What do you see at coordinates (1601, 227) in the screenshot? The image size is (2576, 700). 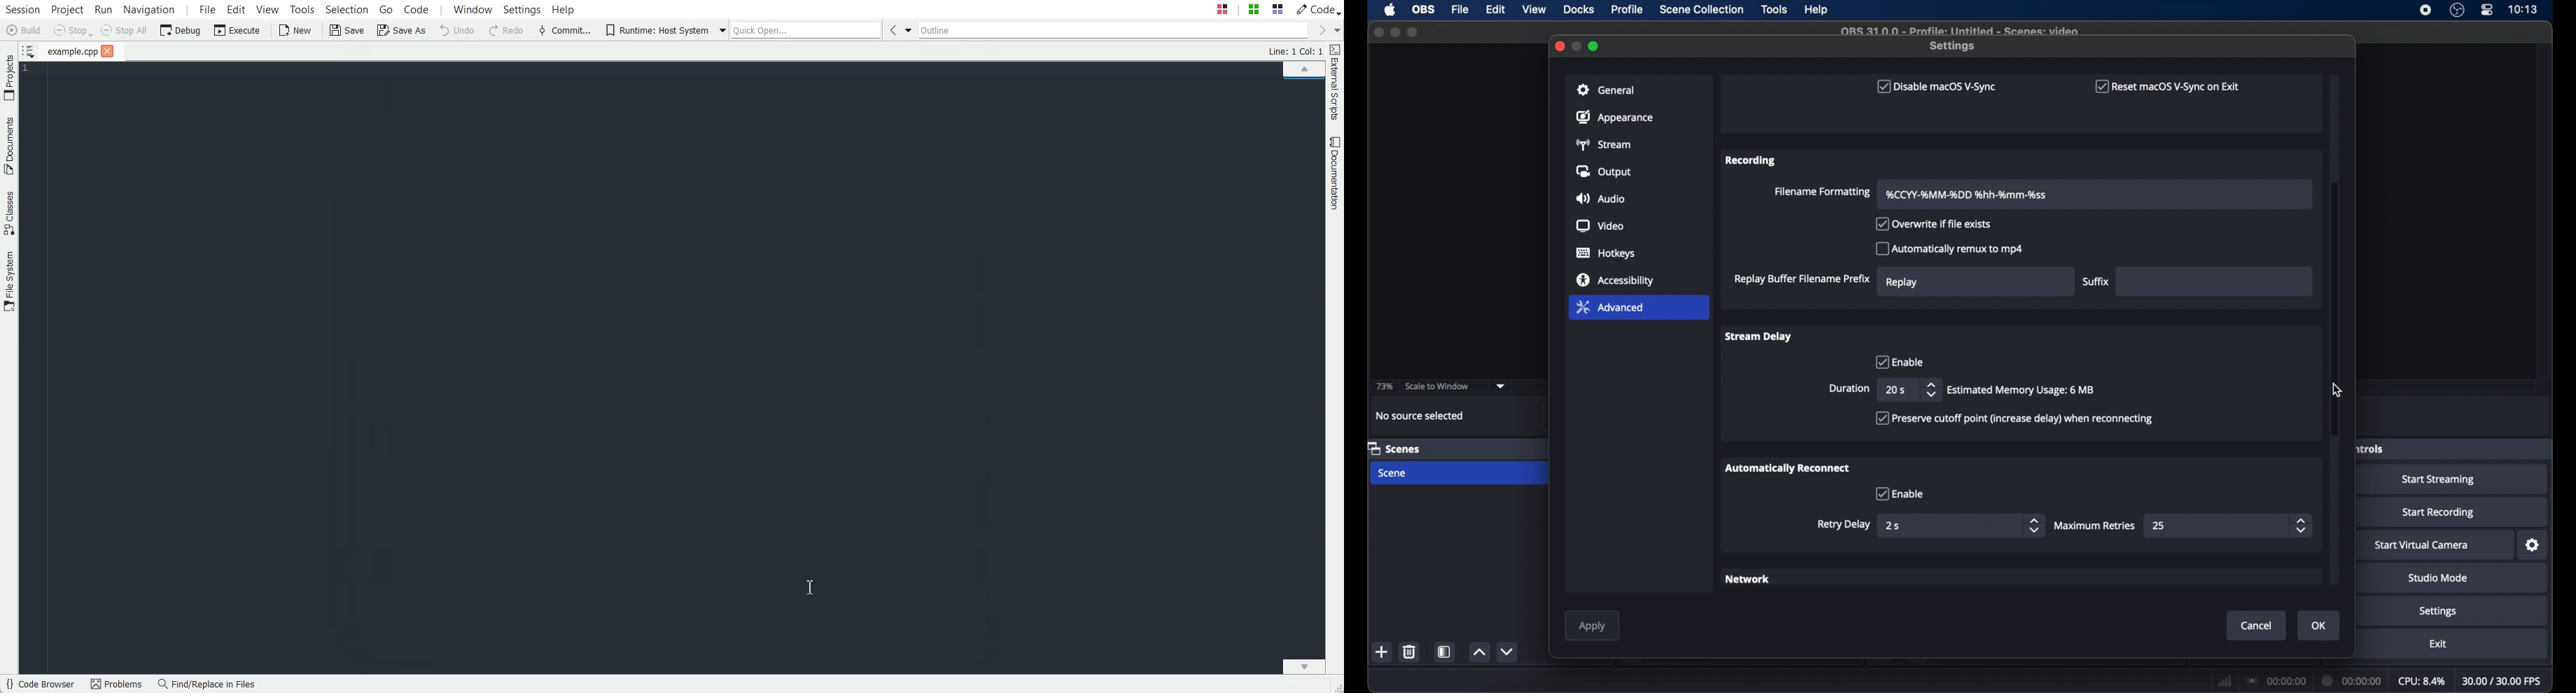 I see `video` at bounding box center [1601, 227].